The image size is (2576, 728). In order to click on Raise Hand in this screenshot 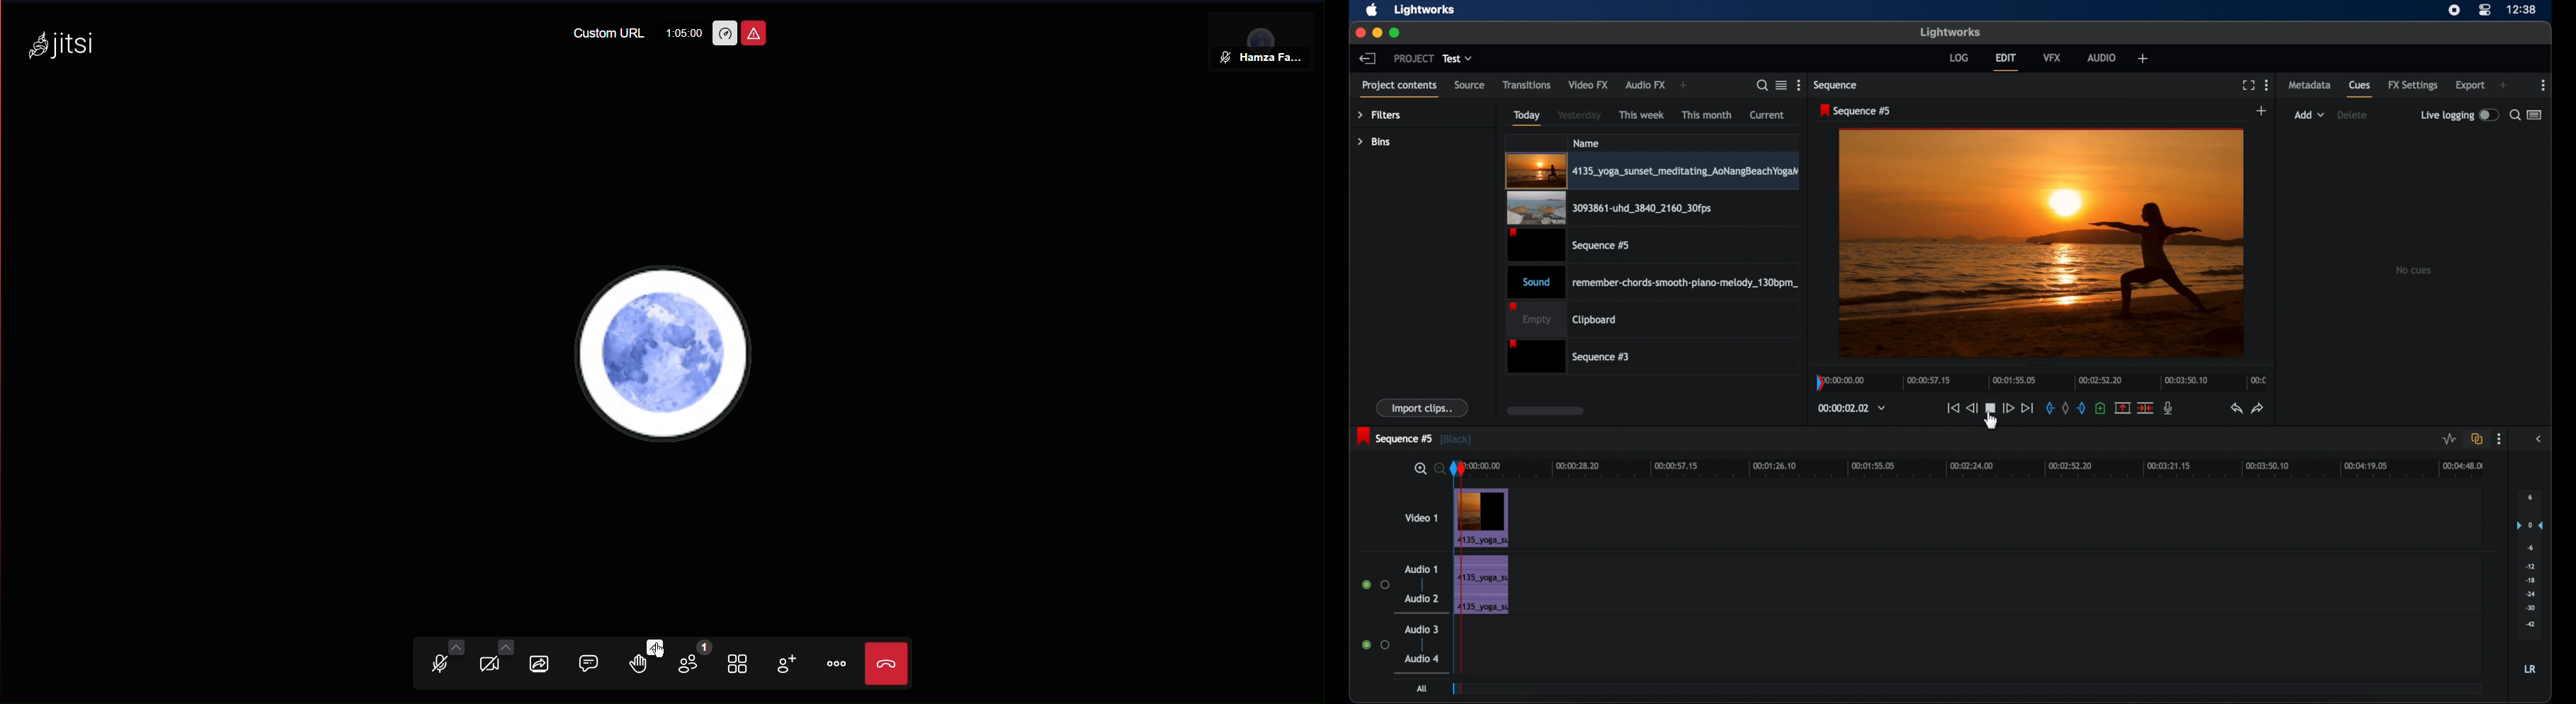, I will do `click(649, 665)`.